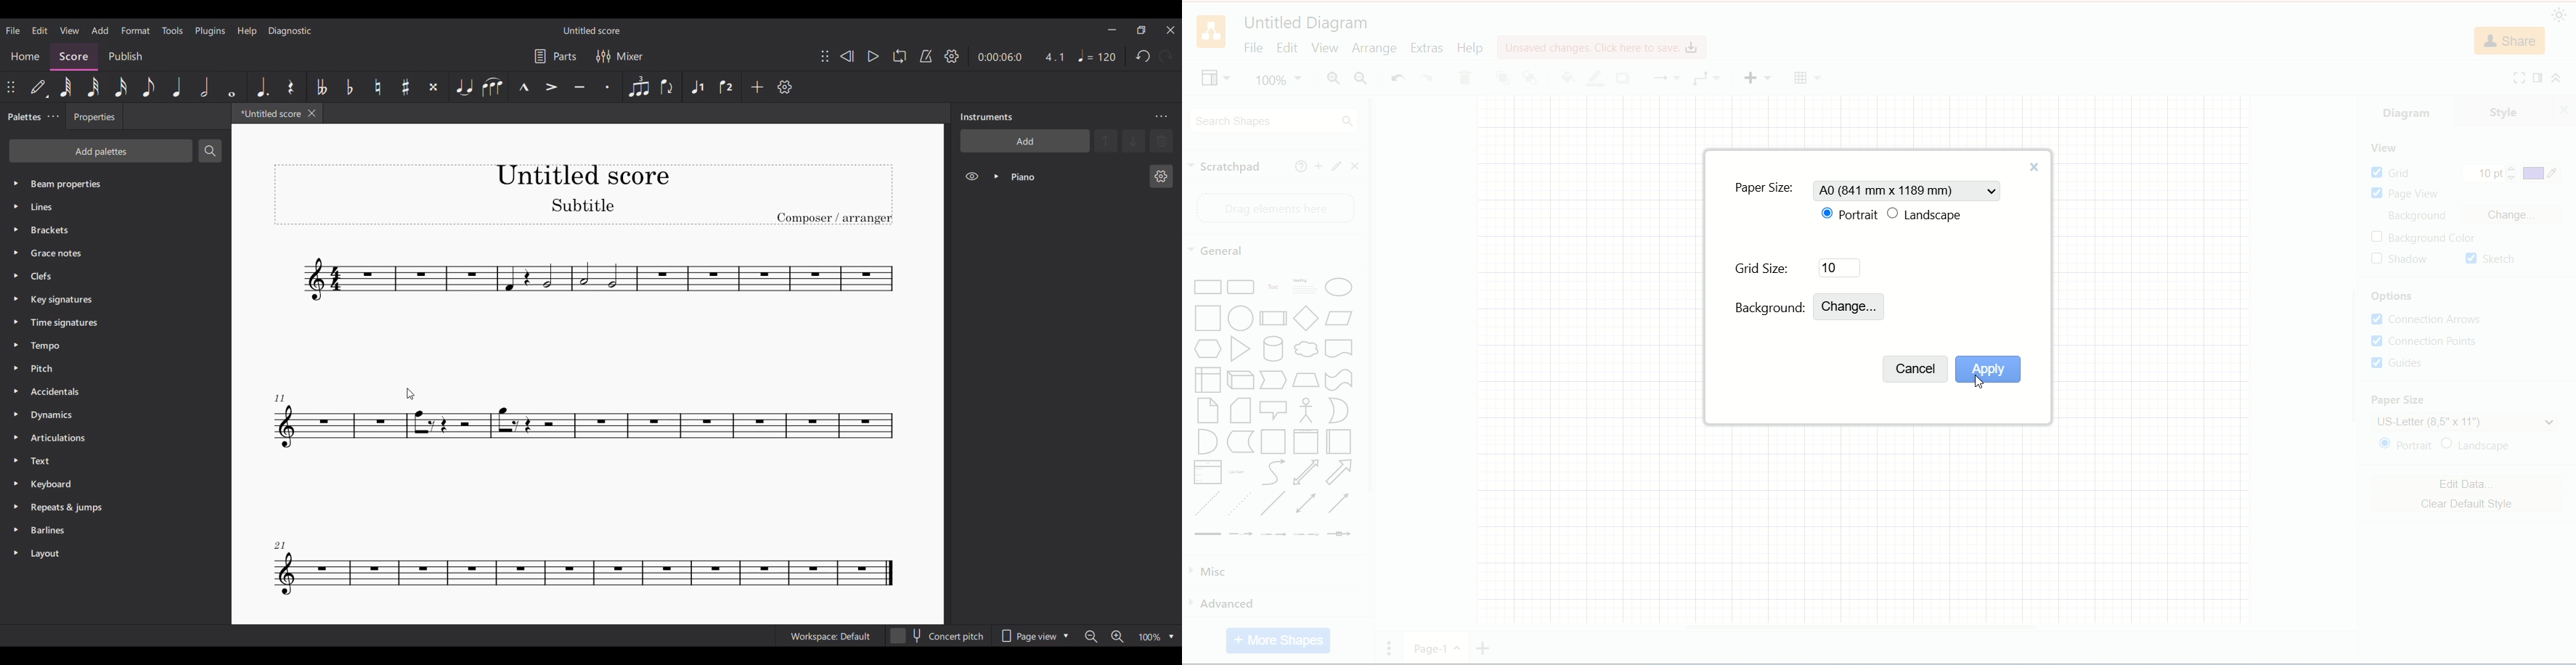  What do you see at coordinates (113, 300) in the screenshot?
I see `Key signatures` at bounding box center [113, 300].